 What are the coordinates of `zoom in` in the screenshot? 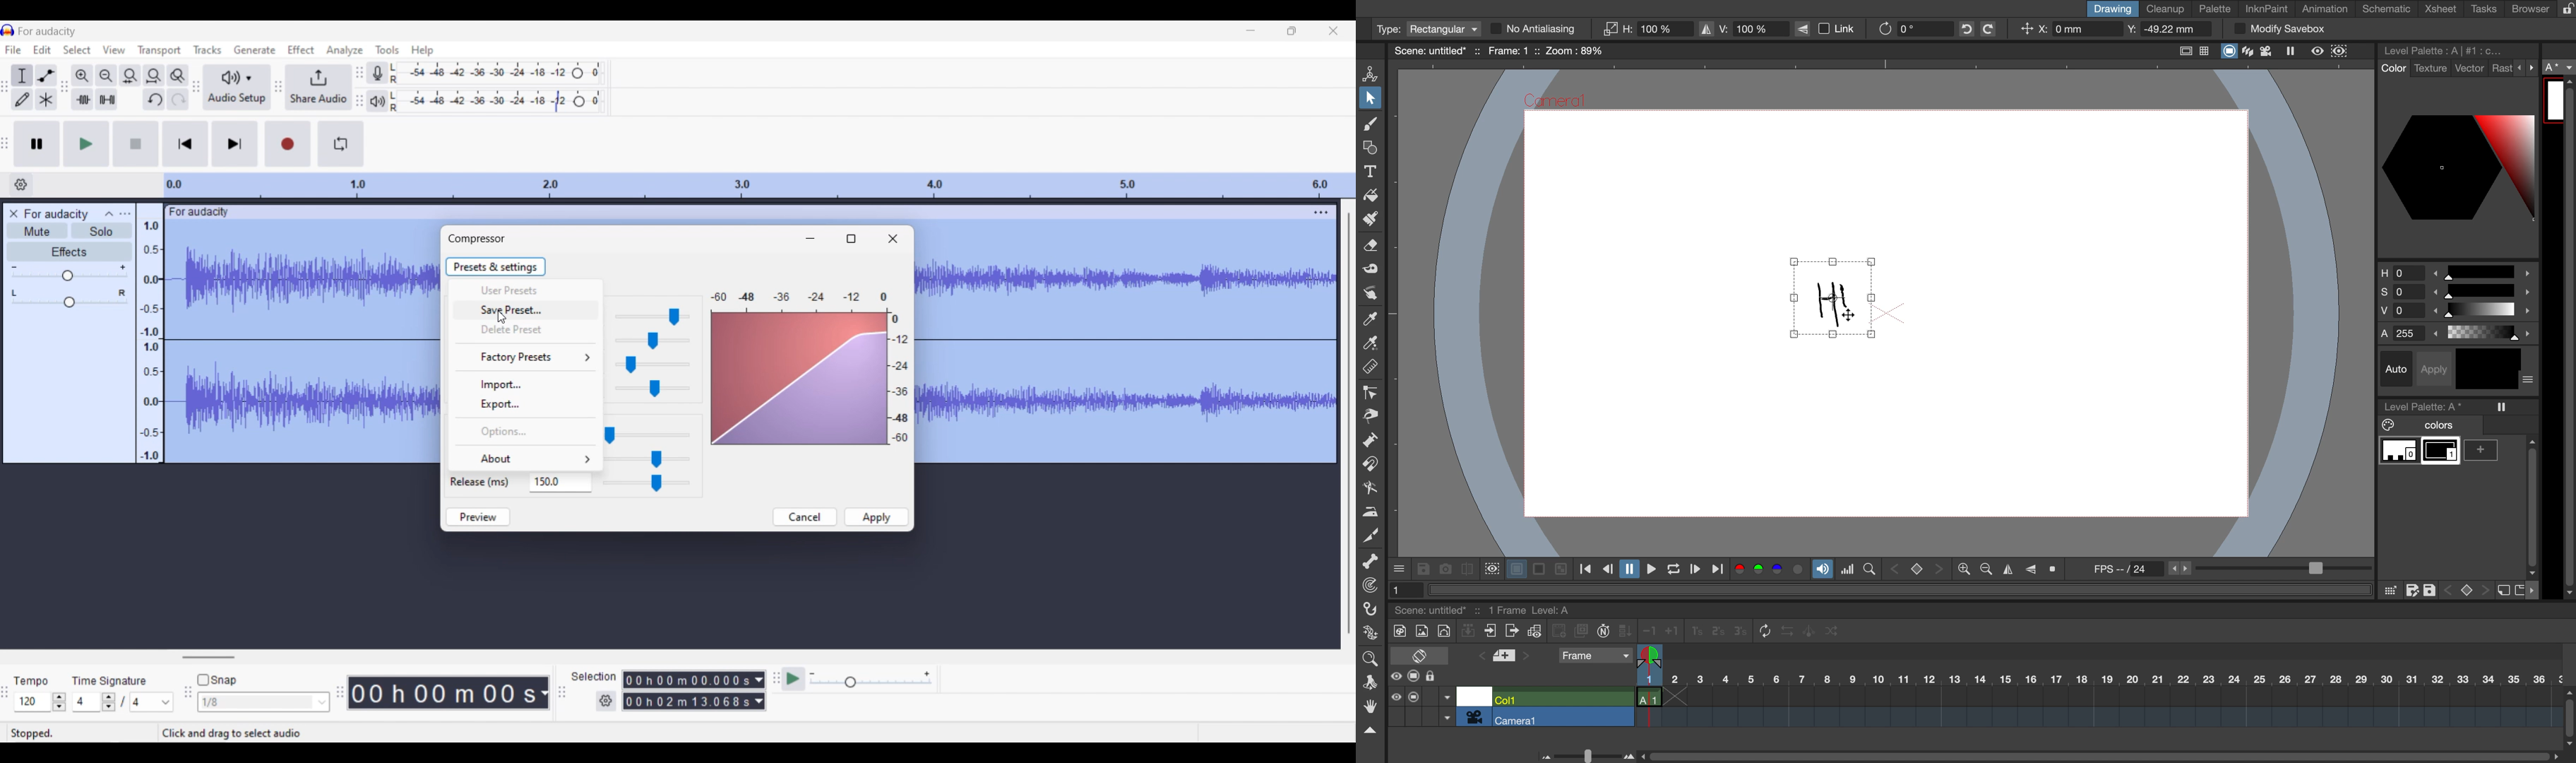 It's located at (1984, 570).